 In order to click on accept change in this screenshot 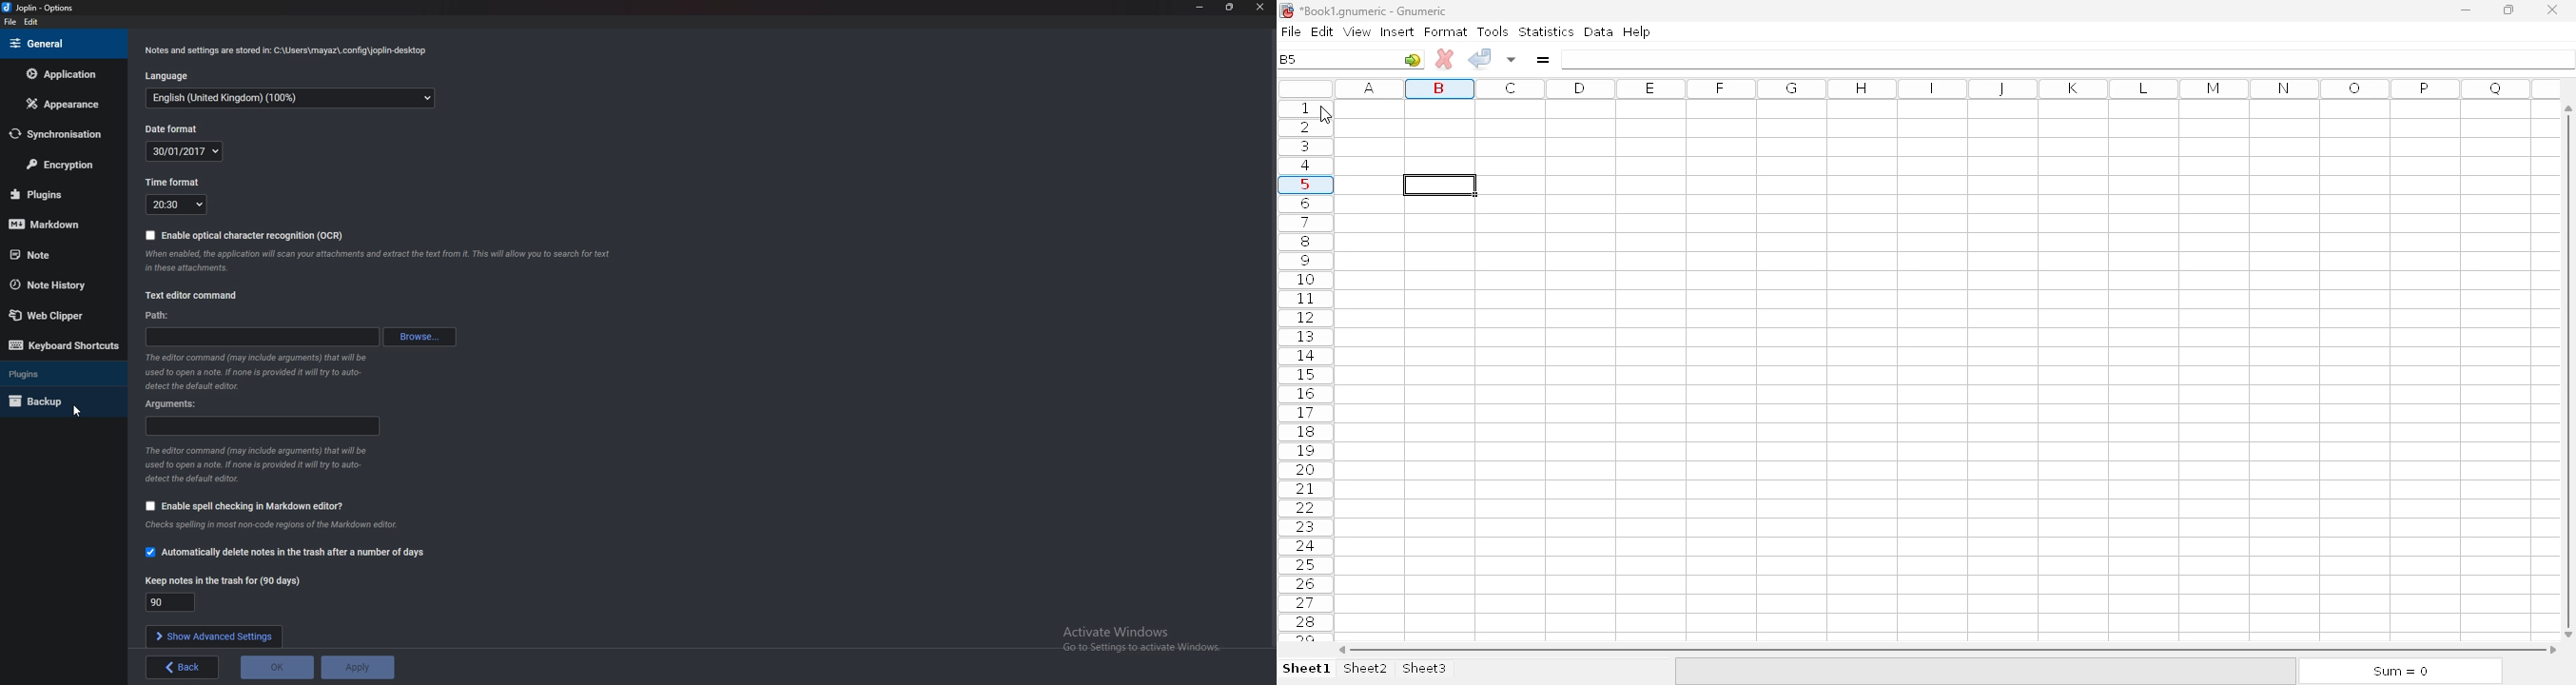, I will do `click(1479, 57)`.